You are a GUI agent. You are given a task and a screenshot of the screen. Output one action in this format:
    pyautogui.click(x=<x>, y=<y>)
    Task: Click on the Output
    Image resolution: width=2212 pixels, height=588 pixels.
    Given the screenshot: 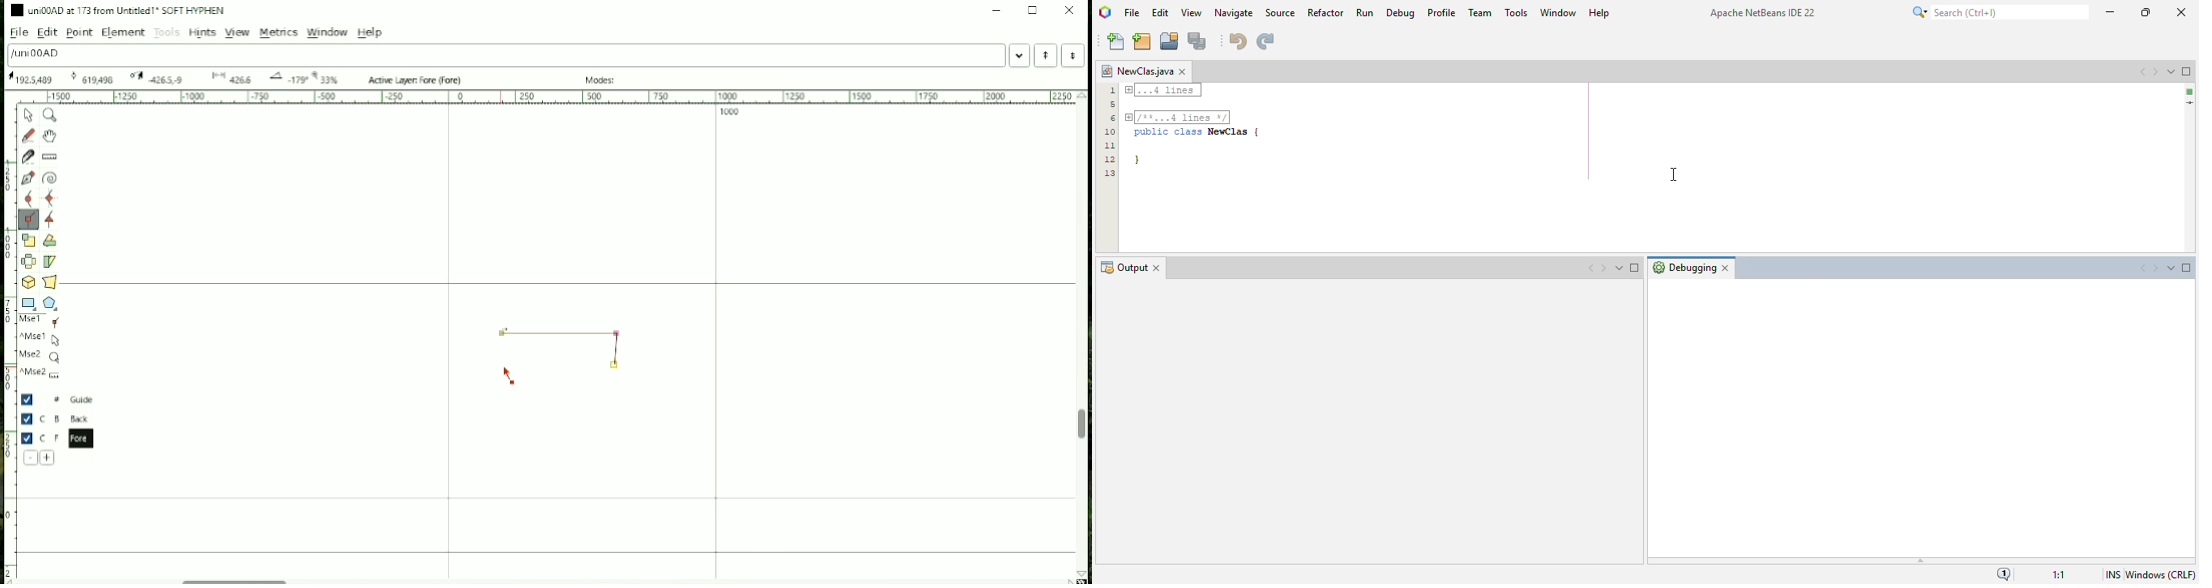 What is the action you would take?
    pyautogui.click(x=1123, y=268)
    